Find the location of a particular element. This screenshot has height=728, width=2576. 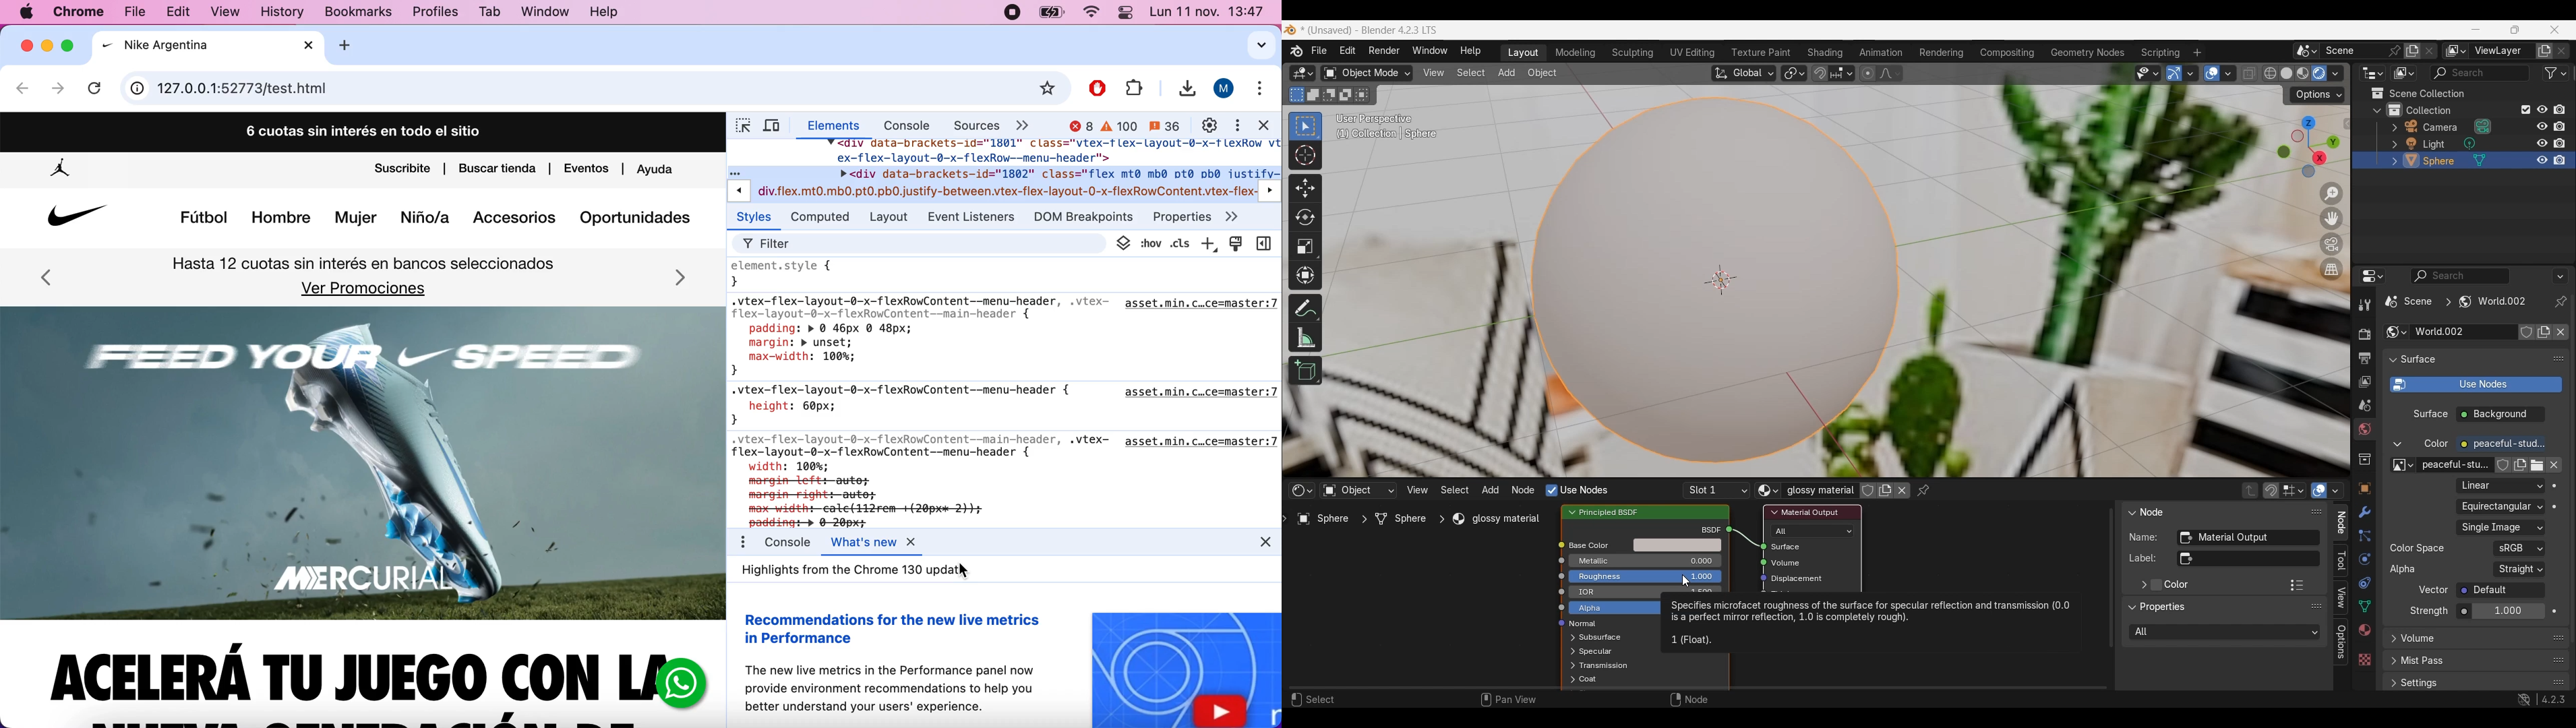

History is located at coordinates (282, 14).